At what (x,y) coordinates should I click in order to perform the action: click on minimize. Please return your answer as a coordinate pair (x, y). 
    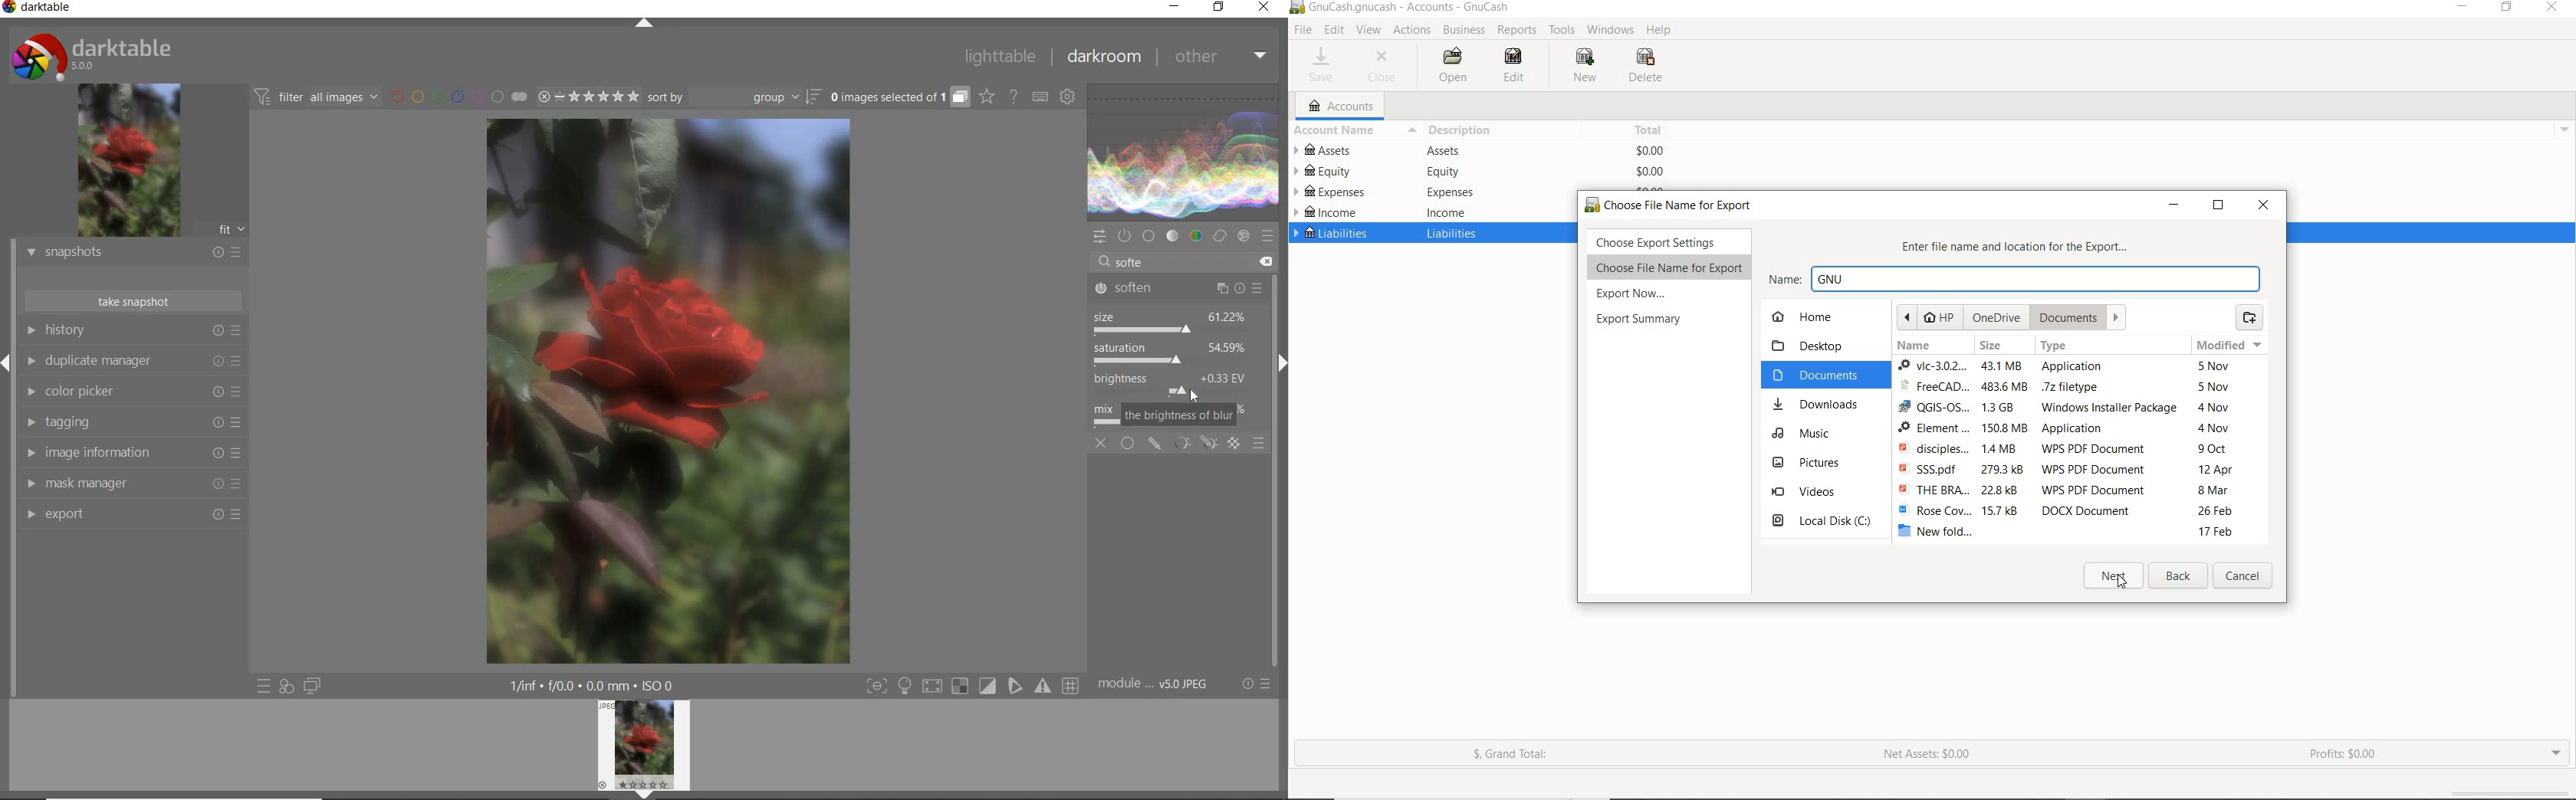
    Looking at the image, I should click on (2173, 202).